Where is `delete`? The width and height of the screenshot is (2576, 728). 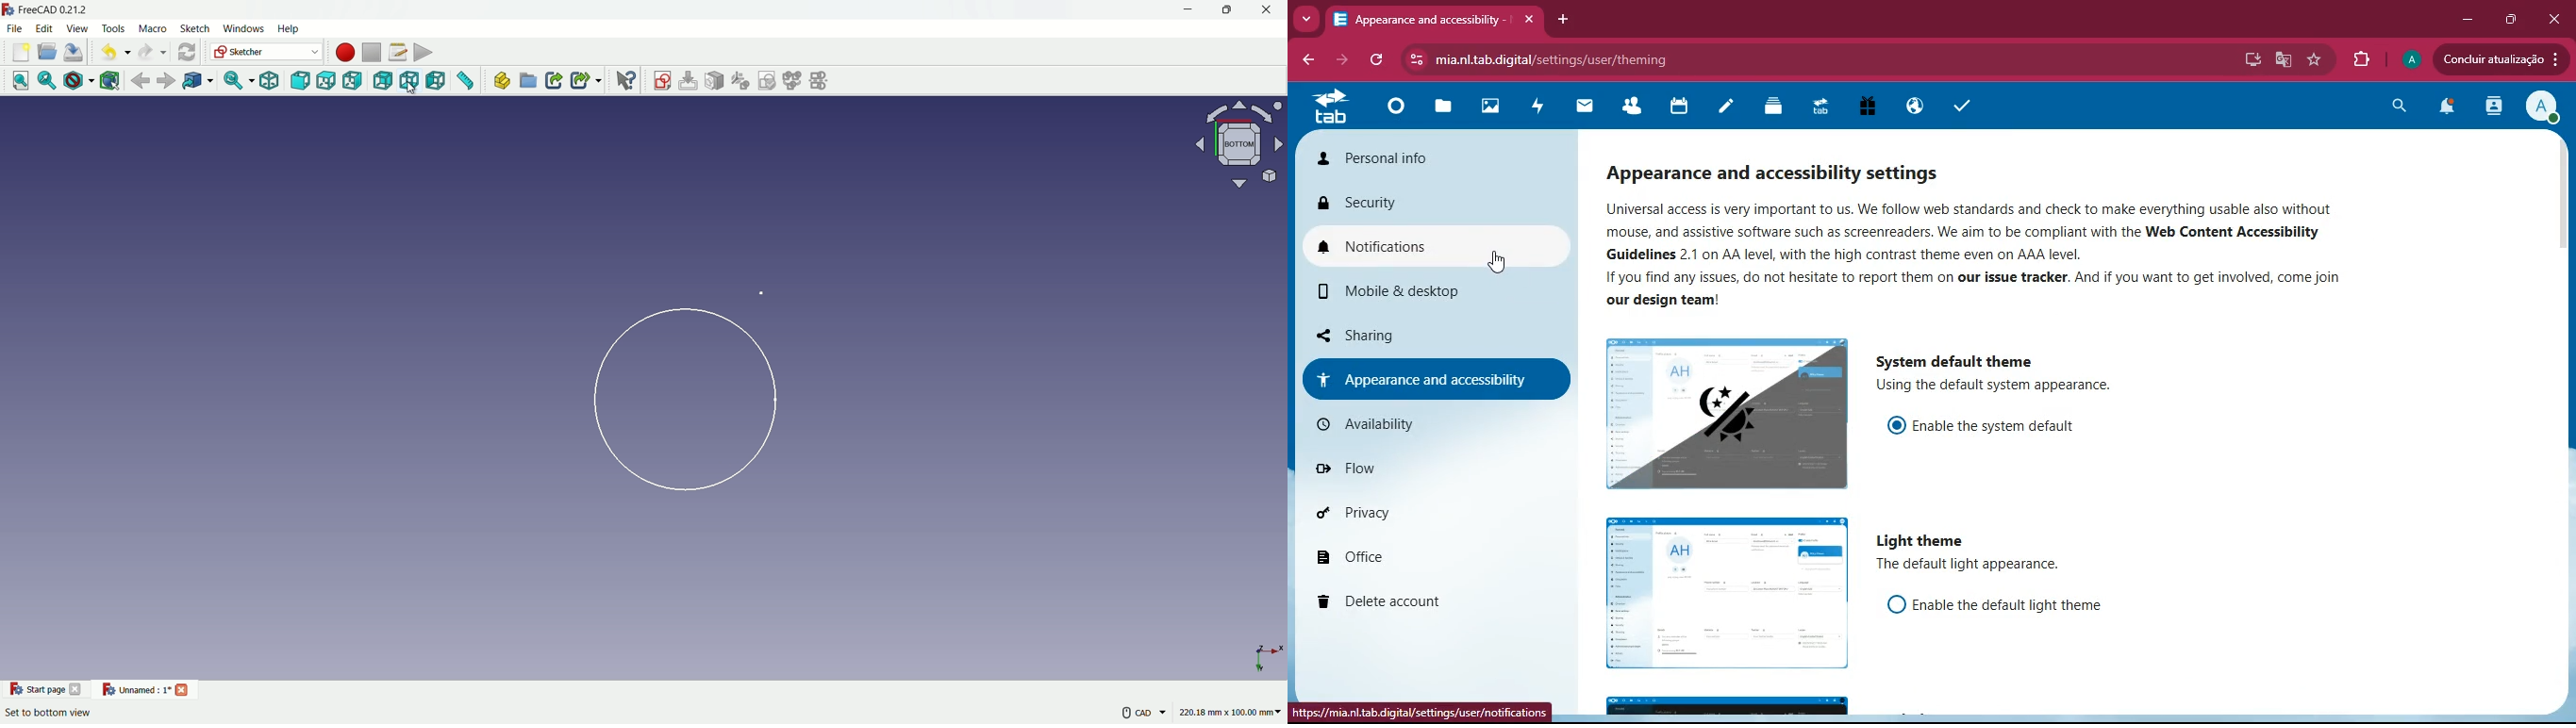 delete is located at coordinates (1437, 601).